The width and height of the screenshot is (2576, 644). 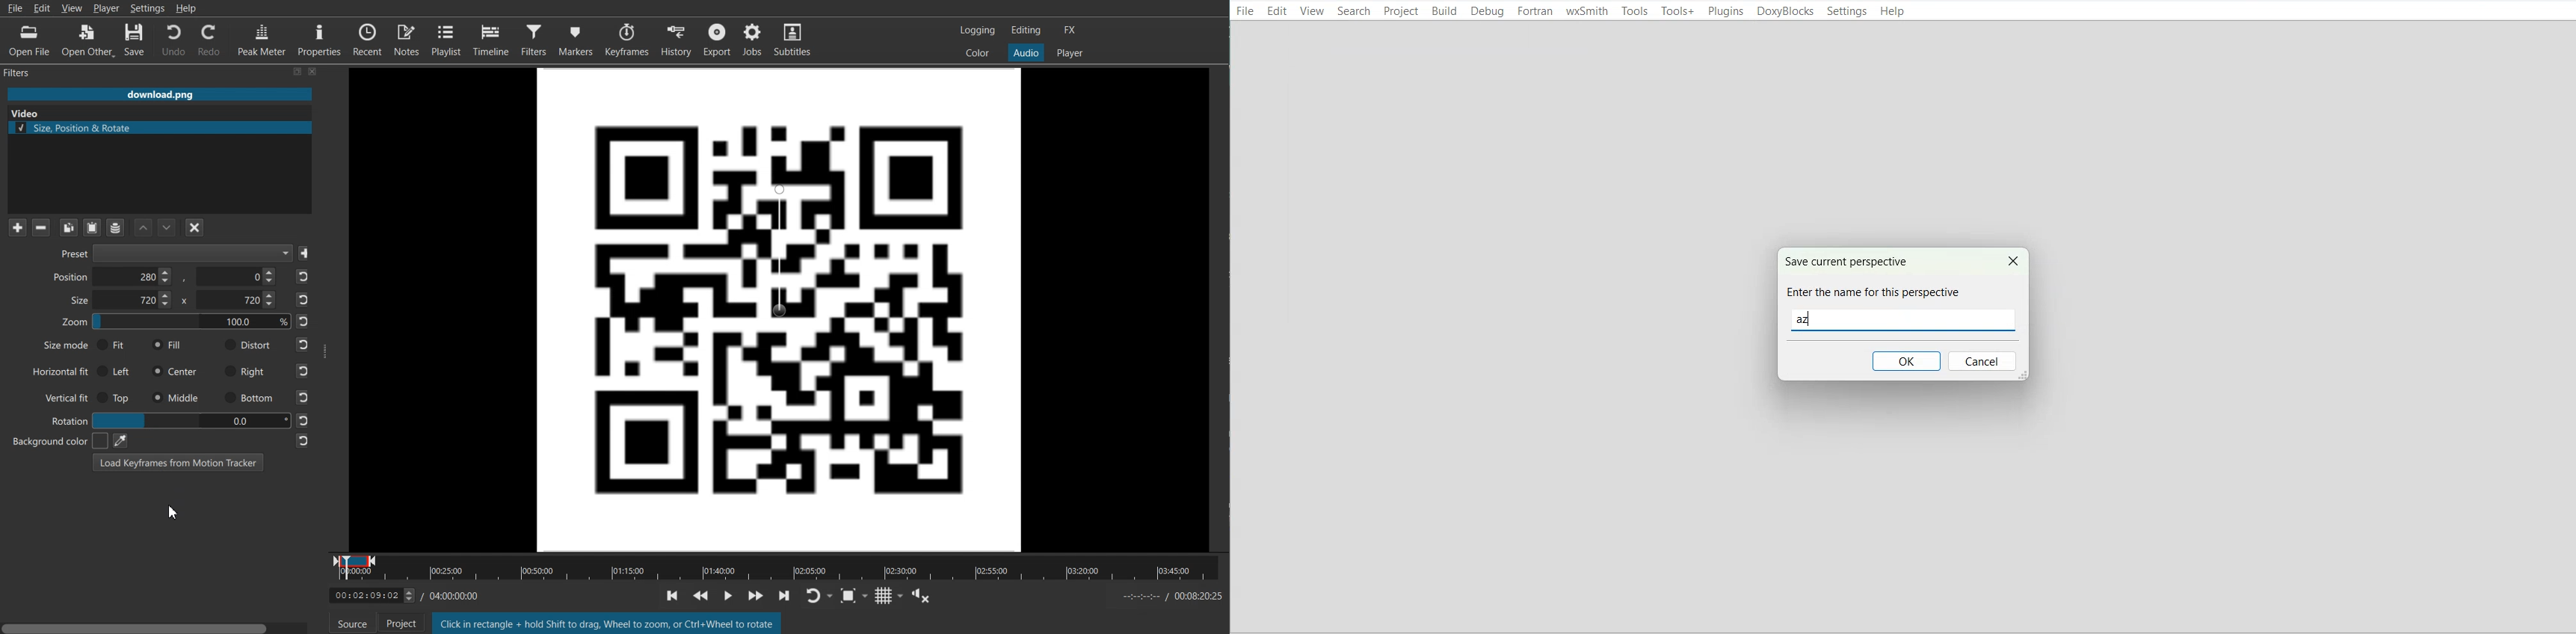 I want to click on Keyframes, so click(x=628, y=39).